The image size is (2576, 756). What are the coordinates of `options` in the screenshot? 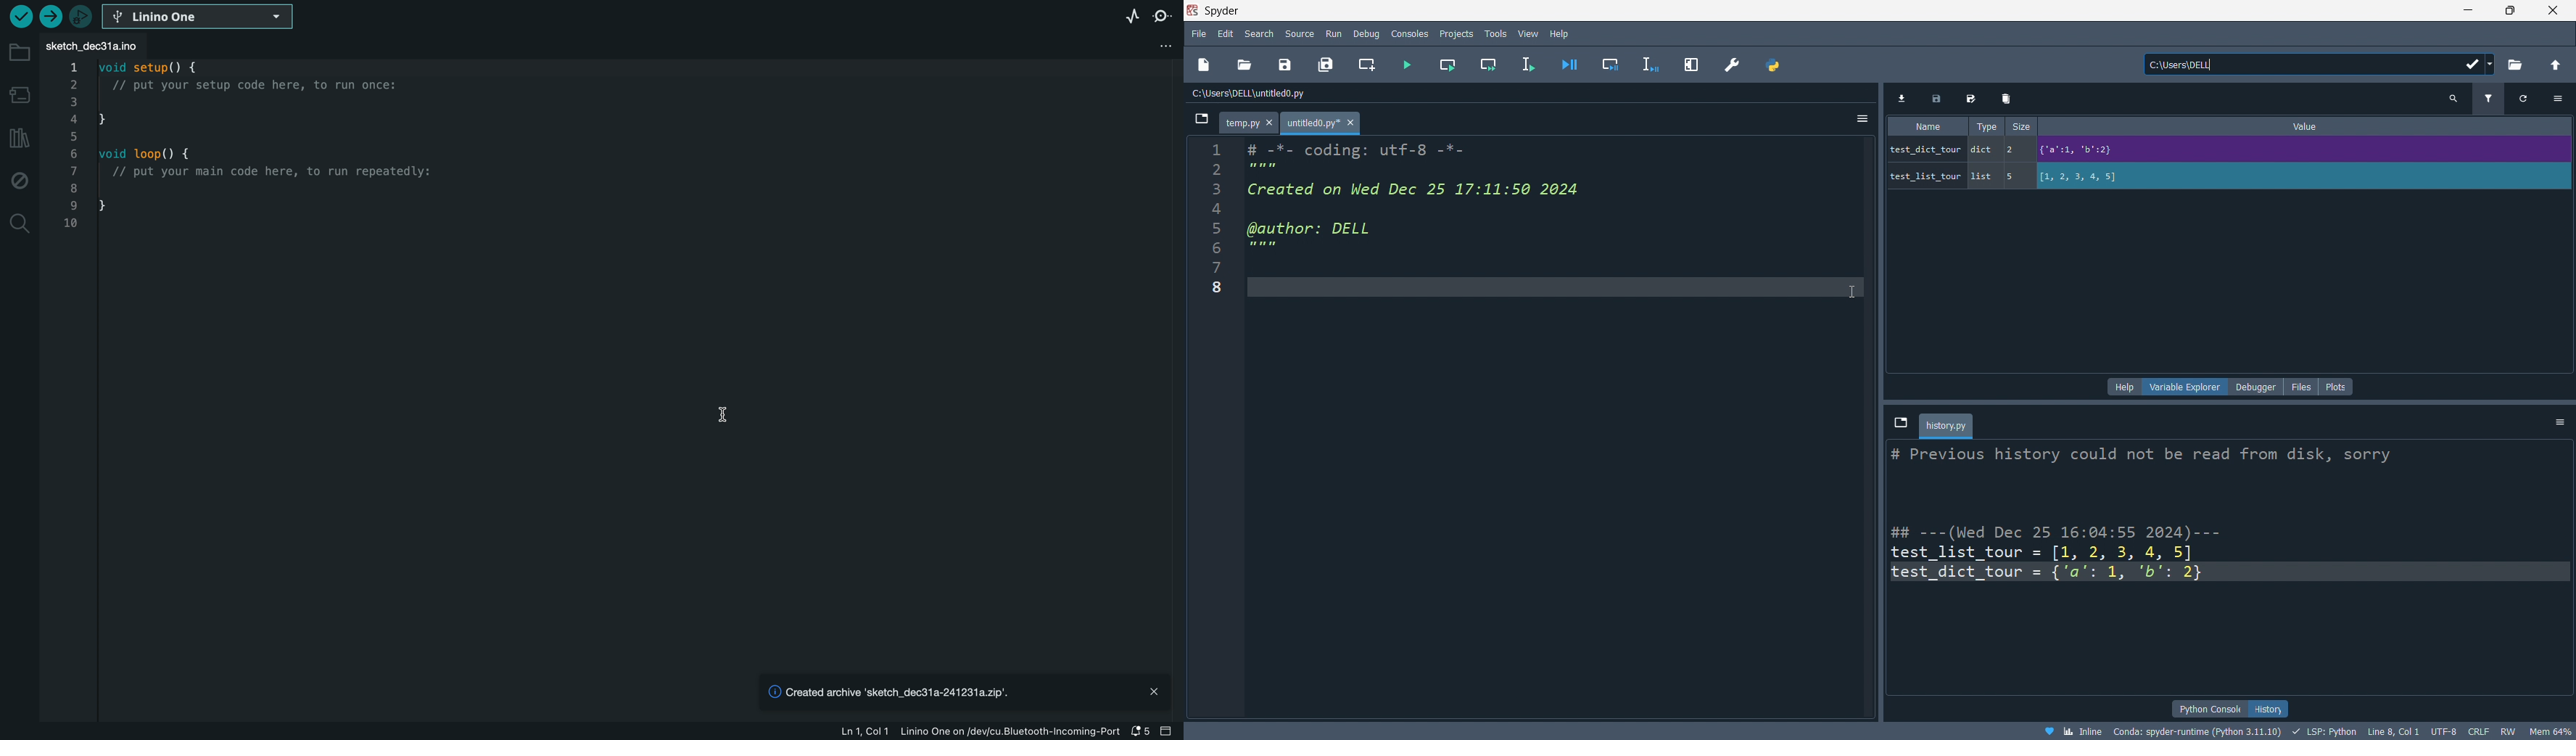 It's located at (2561, 422).